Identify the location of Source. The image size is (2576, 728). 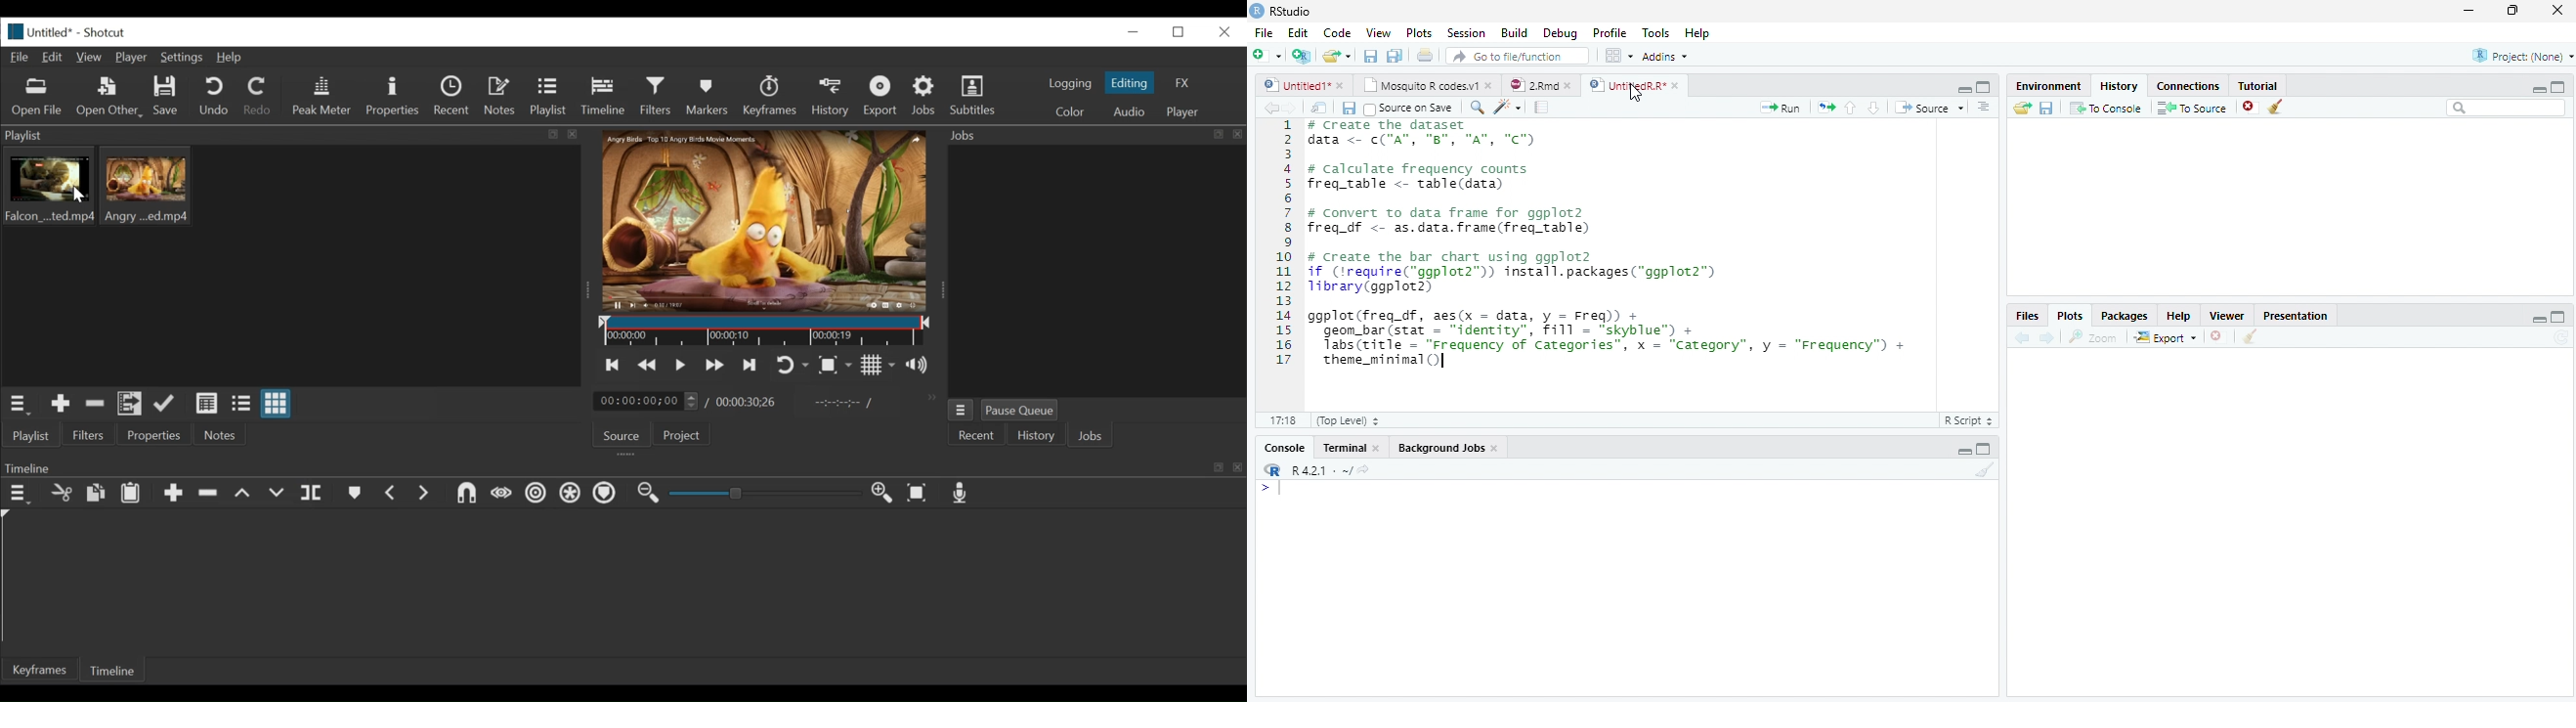
(620, 437).